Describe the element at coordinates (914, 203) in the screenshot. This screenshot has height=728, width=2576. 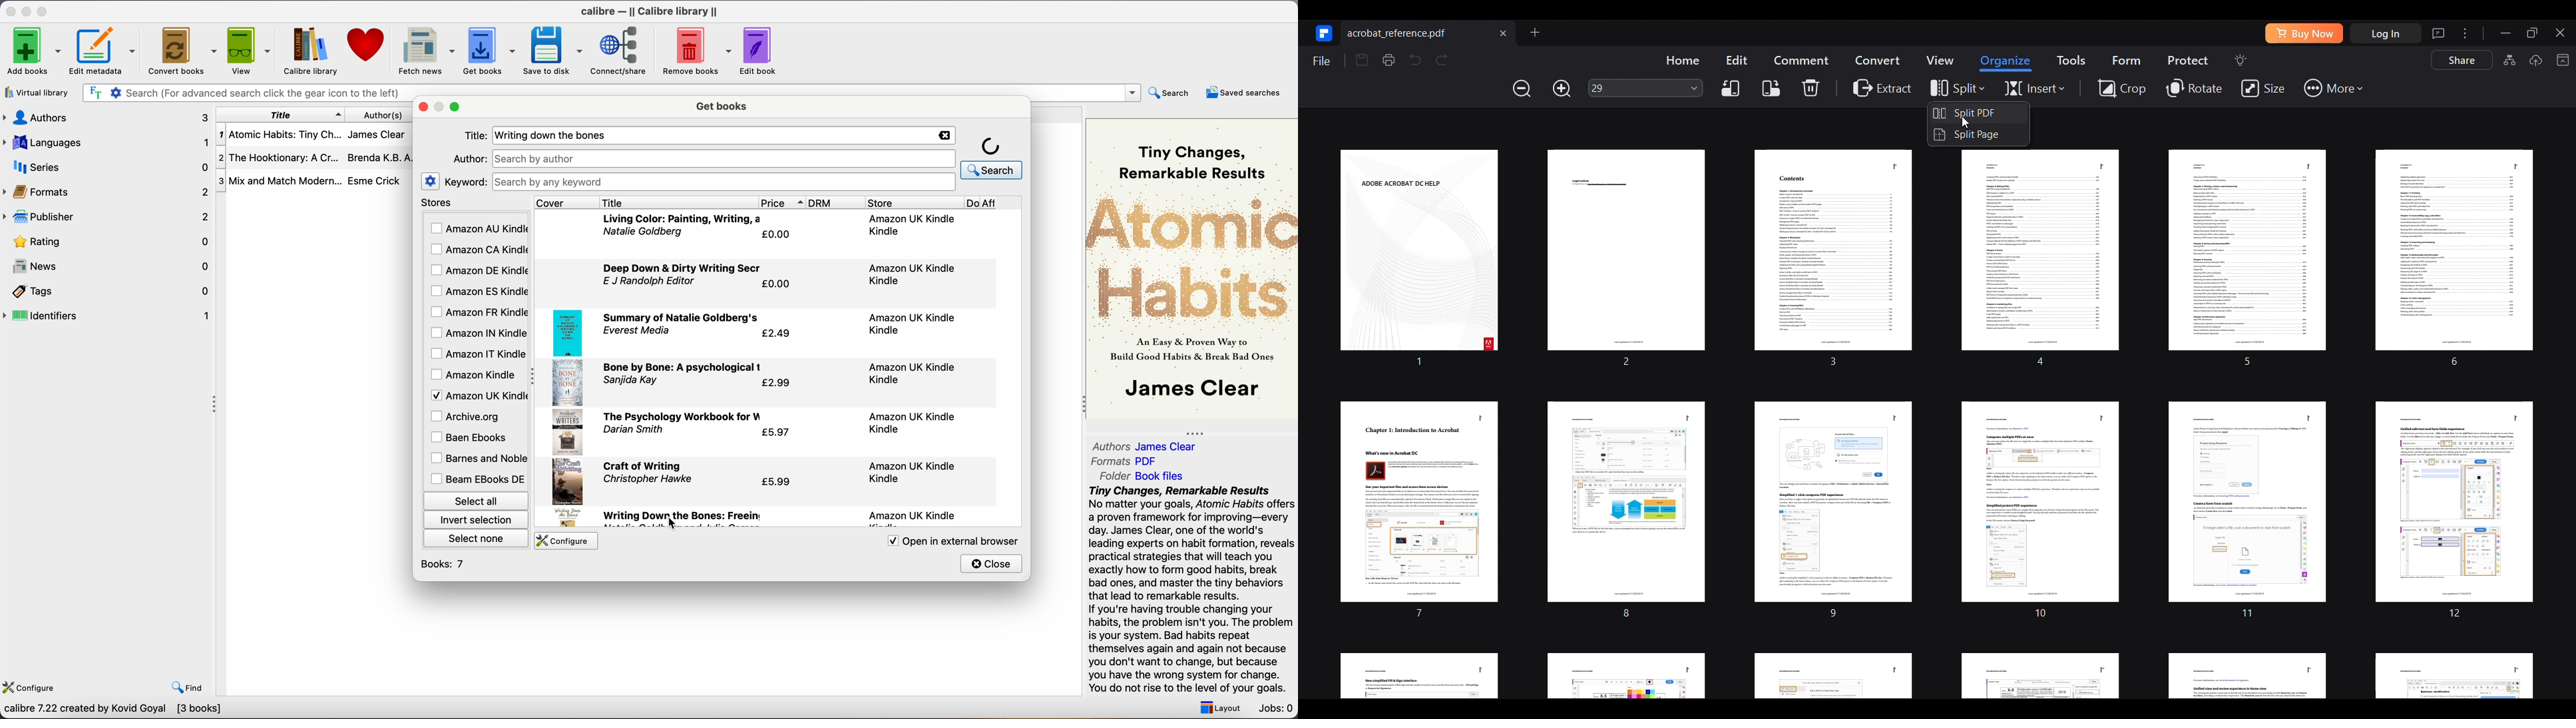
I see `store` at that location.